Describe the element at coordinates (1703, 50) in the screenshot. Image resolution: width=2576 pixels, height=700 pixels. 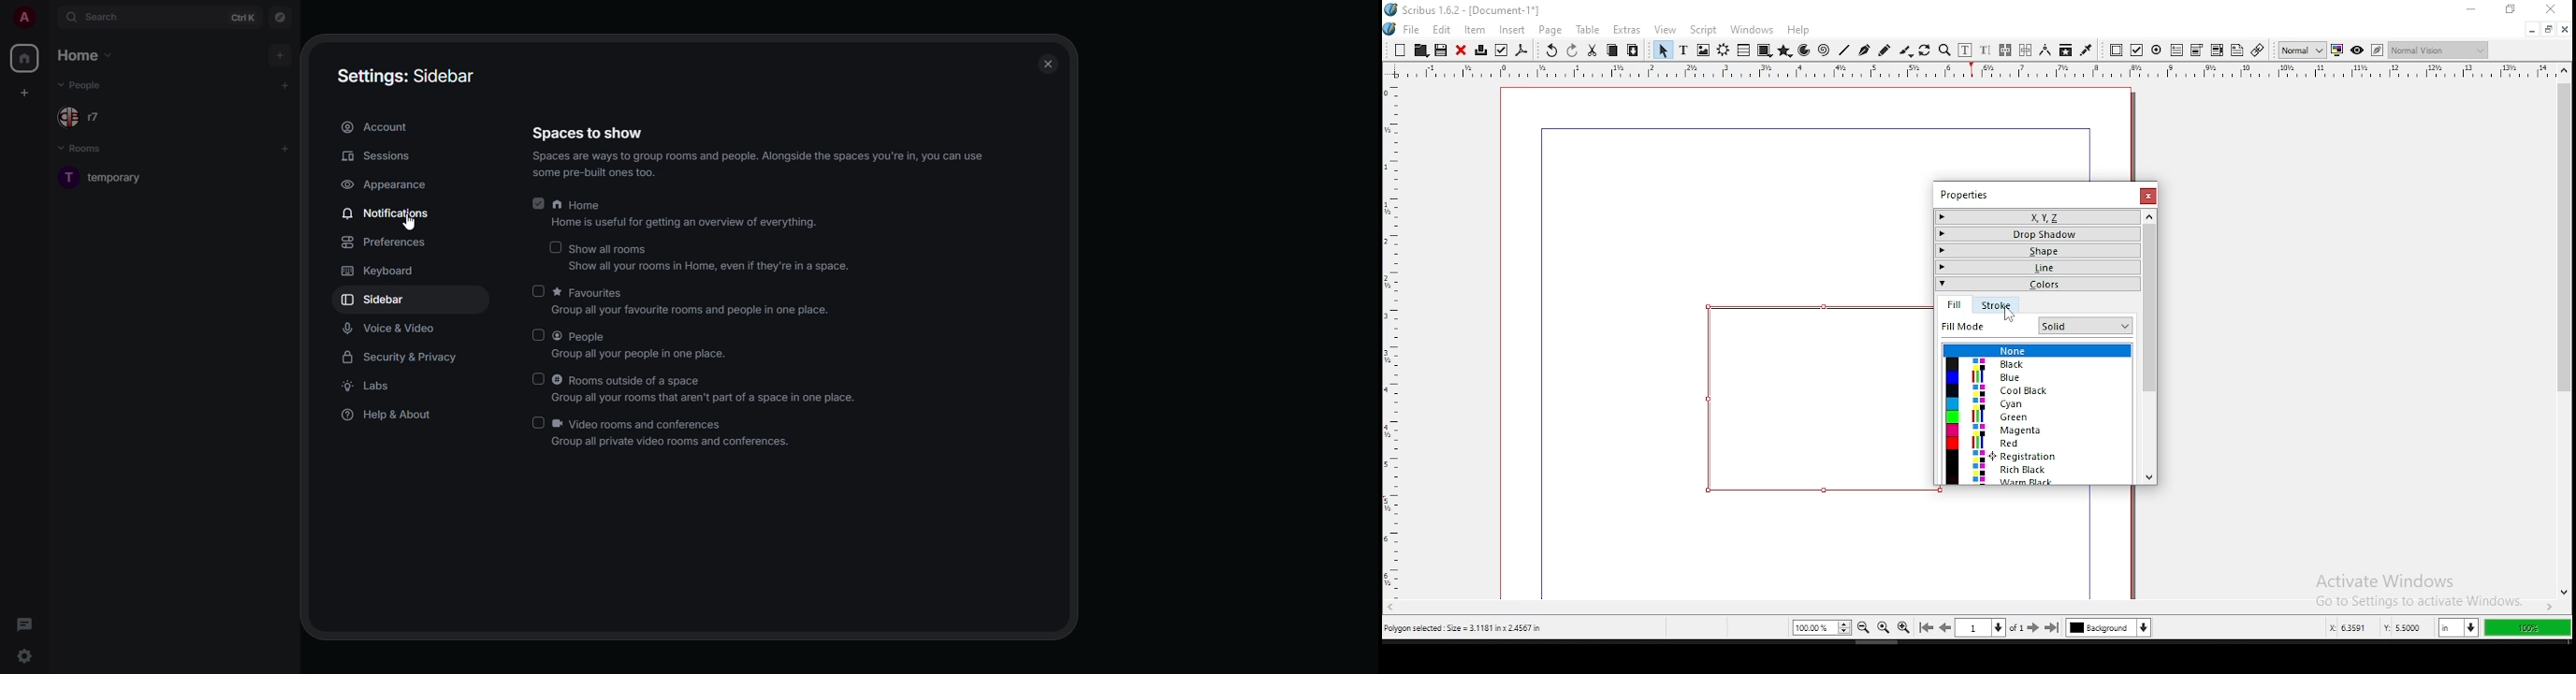
I see `image frame` at that location.